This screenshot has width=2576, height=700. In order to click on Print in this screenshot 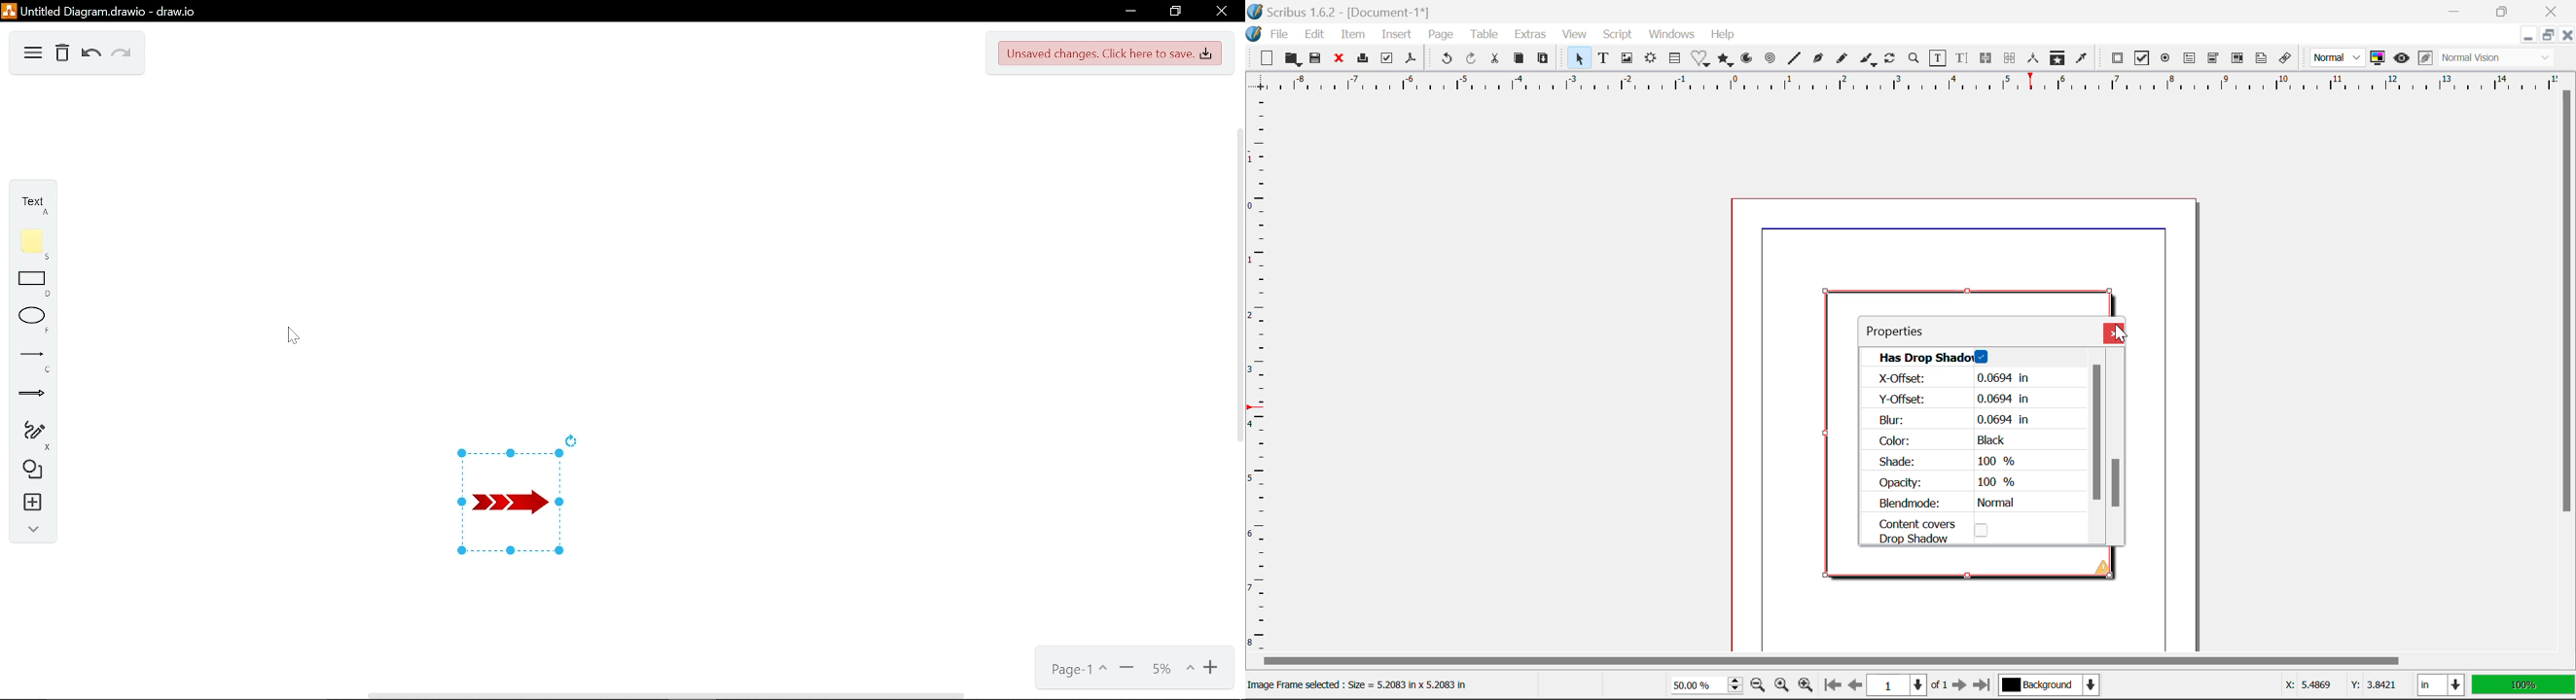, I will do `click(1365, 60)`.